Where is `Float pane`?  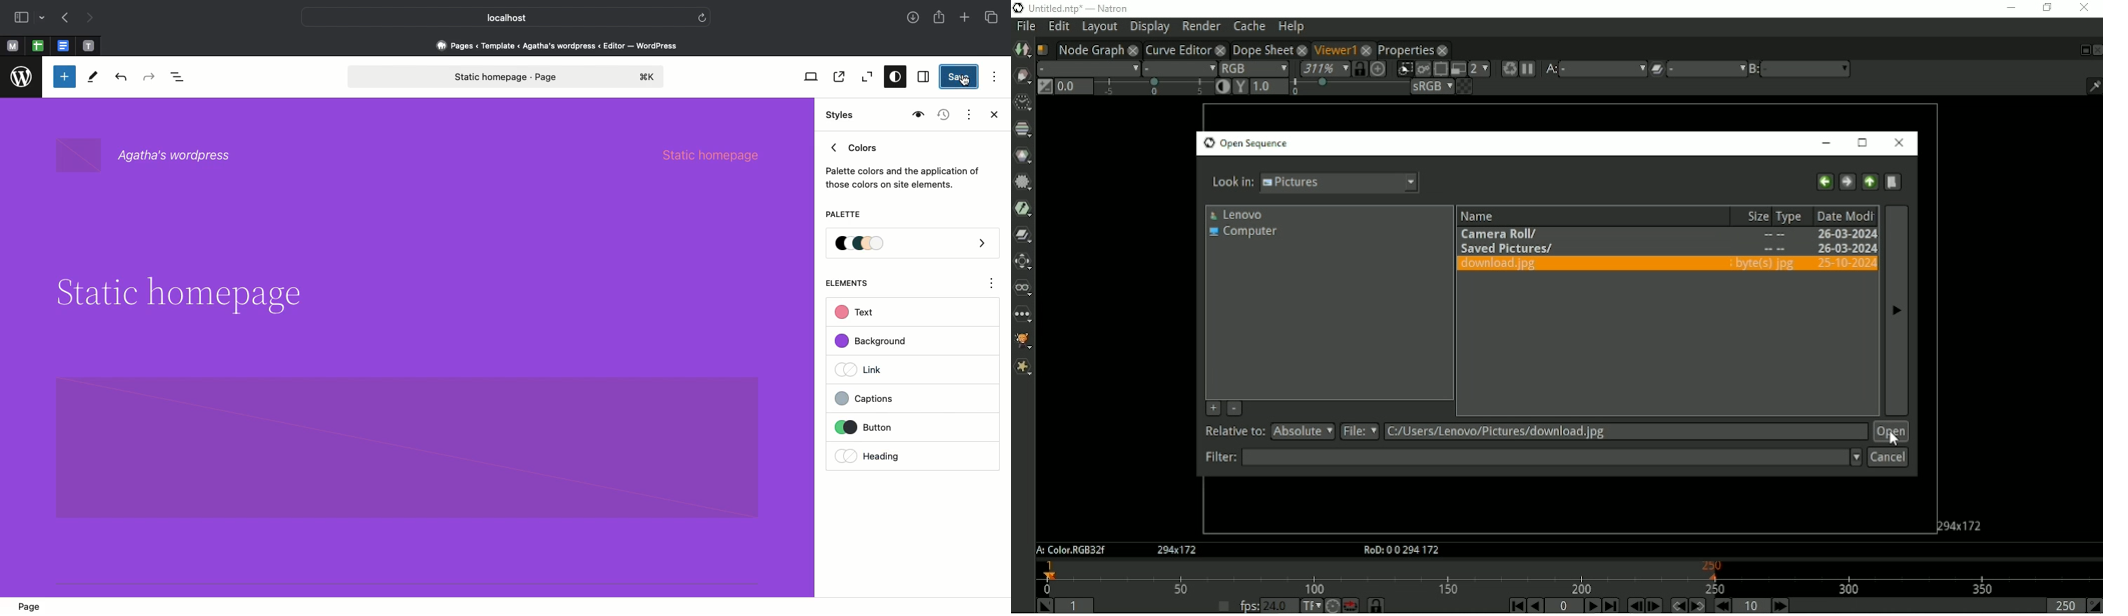 Float pane is located at coordinates (2082, 50).